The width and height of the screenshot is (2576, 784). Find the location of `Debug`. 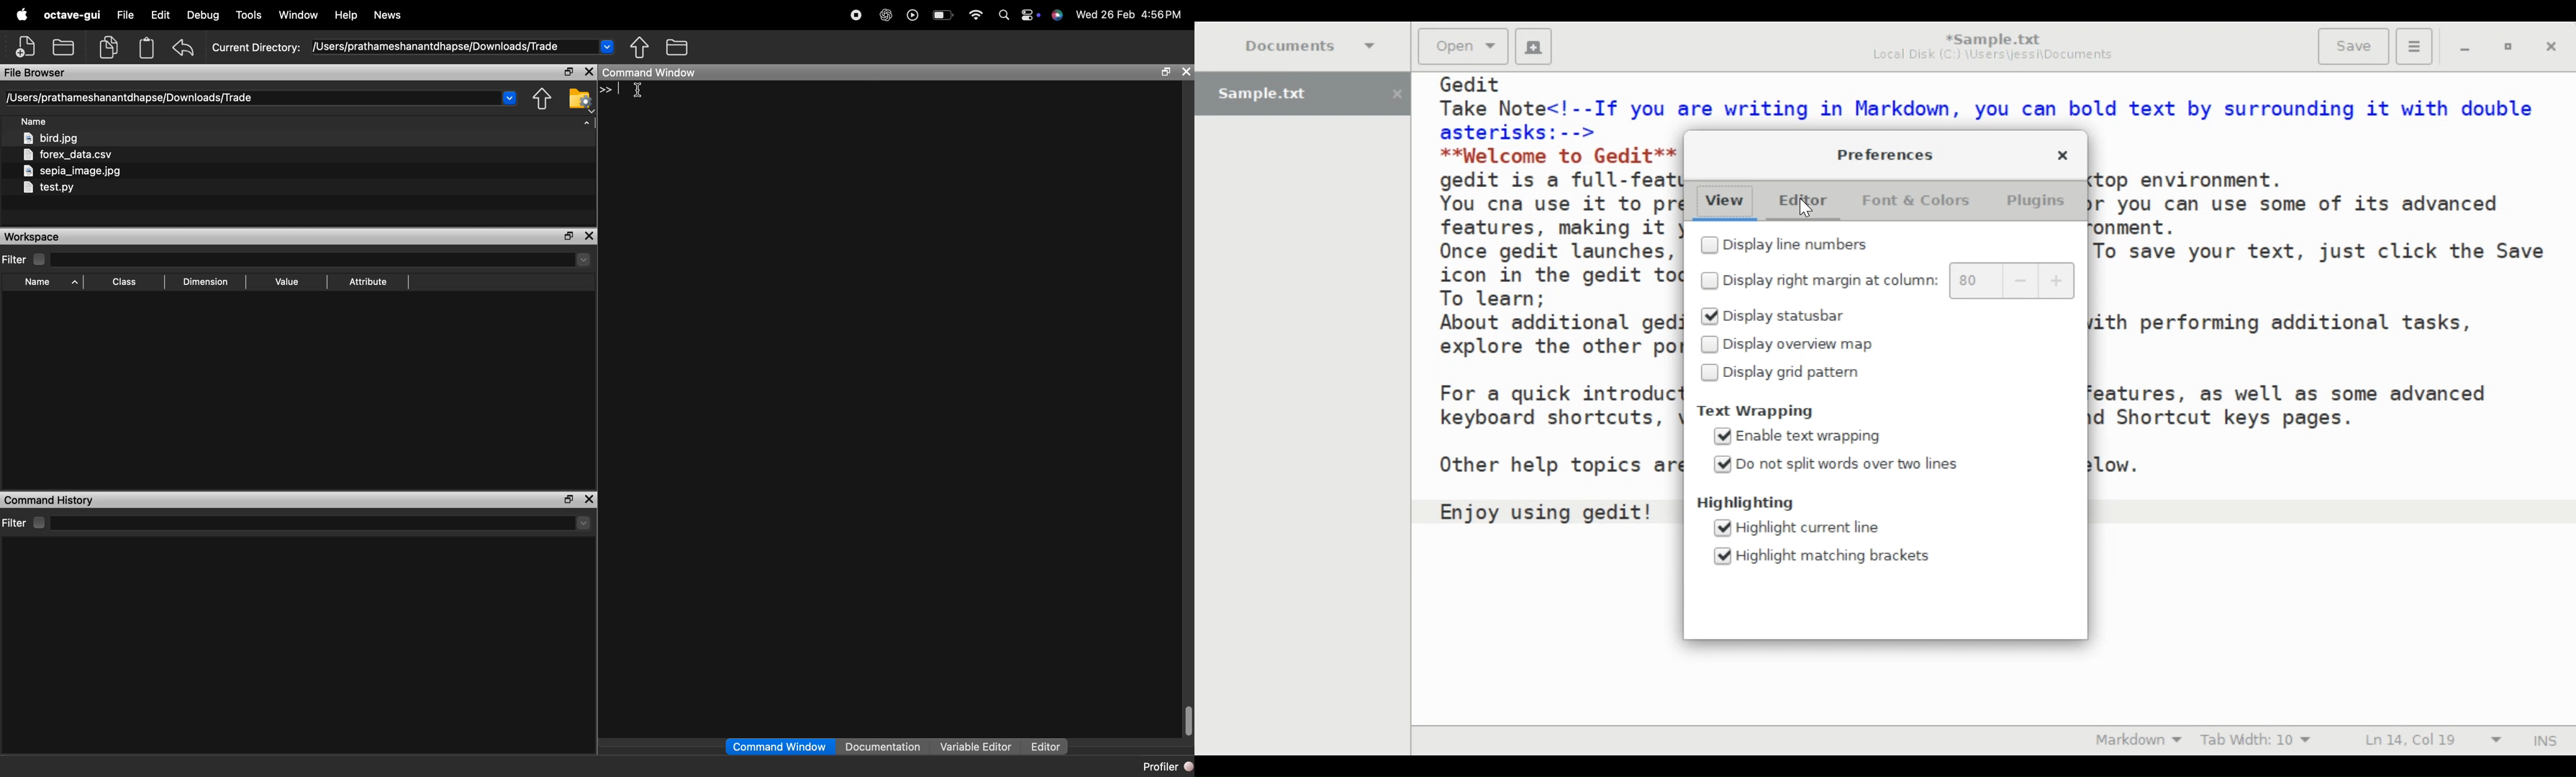

Debug is located at coordinates (203, 15).